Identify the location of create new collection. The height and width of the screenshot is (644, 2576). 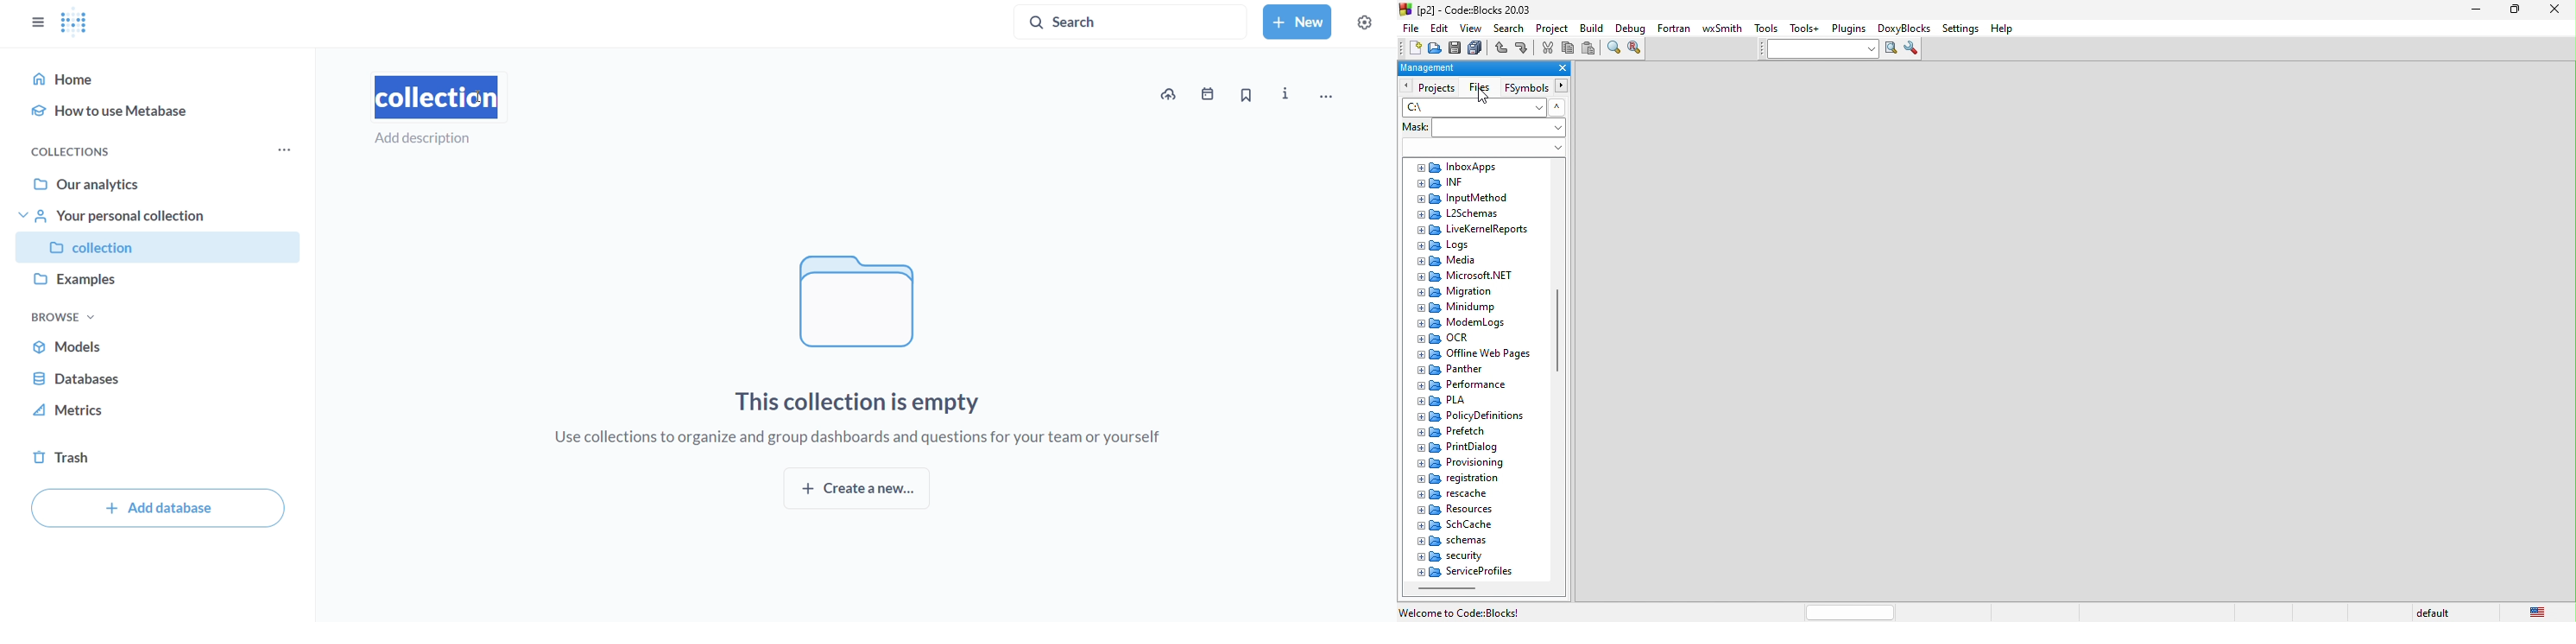
(857, 489).